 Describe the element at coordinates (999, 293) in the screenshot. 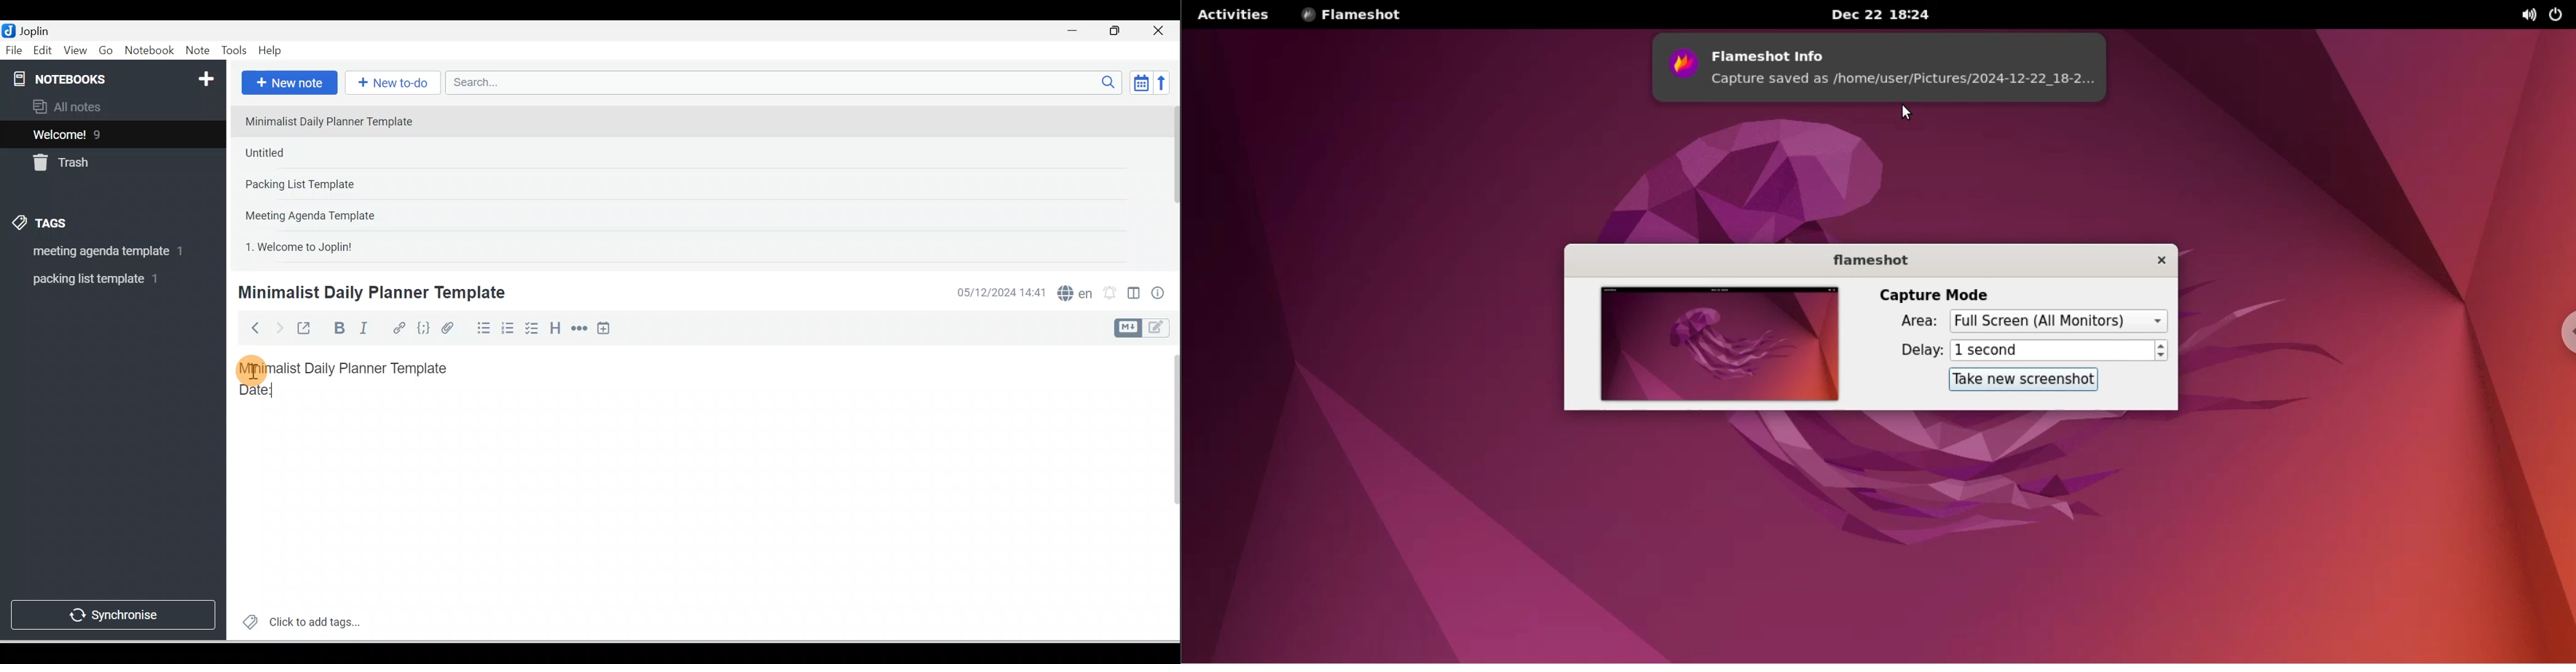

I see `Date & time` at that location.